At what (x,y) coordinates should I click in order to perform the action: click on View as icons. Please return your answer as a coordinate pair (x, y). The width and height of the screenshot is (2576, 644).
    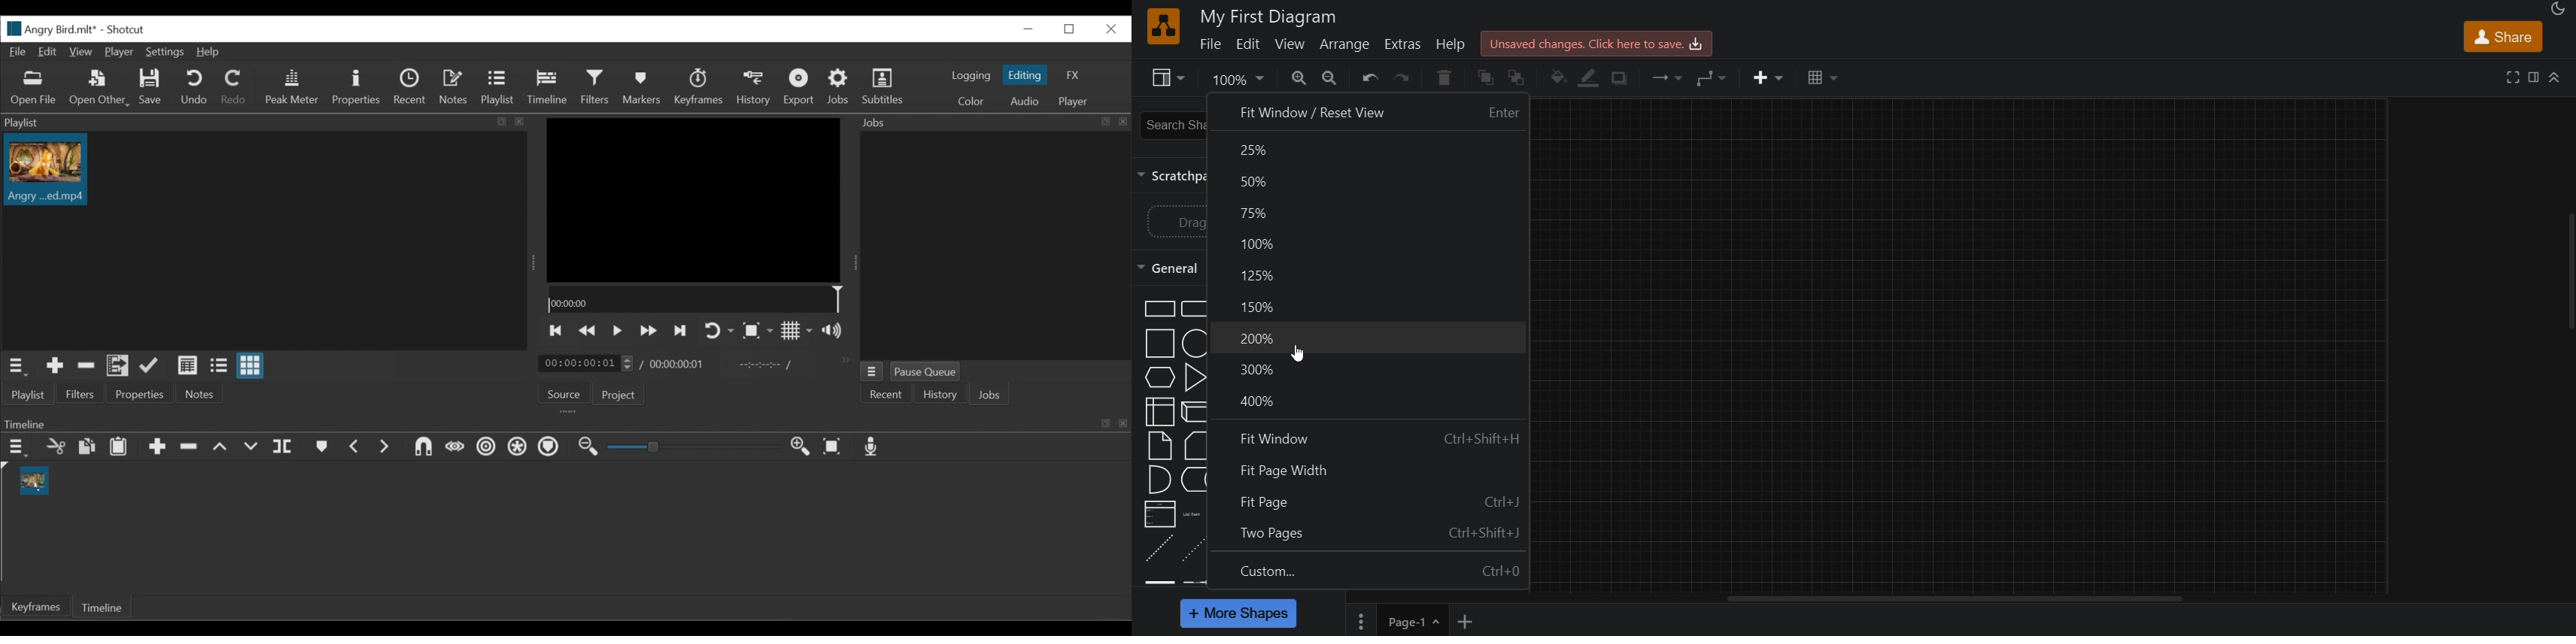
    Looking at the image, I should click on (252, 366).